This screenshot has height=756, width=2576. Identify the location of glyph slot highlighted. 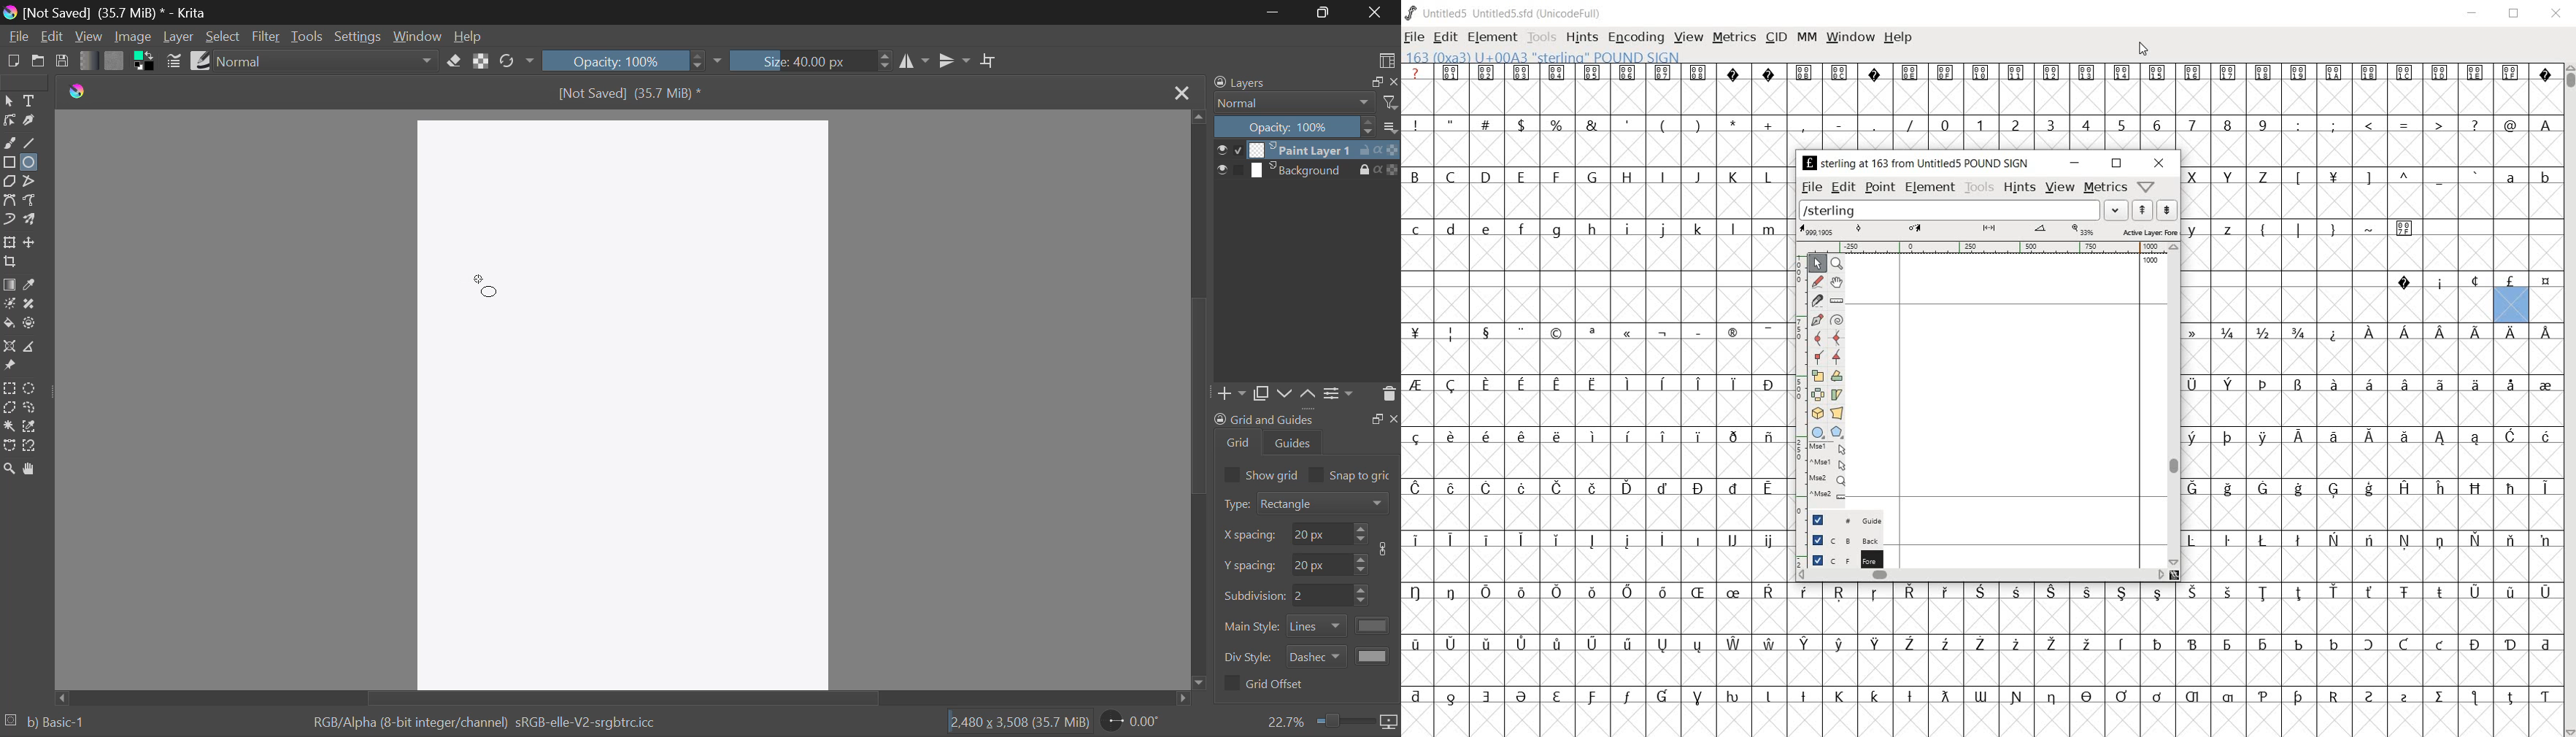
(2512, 306).